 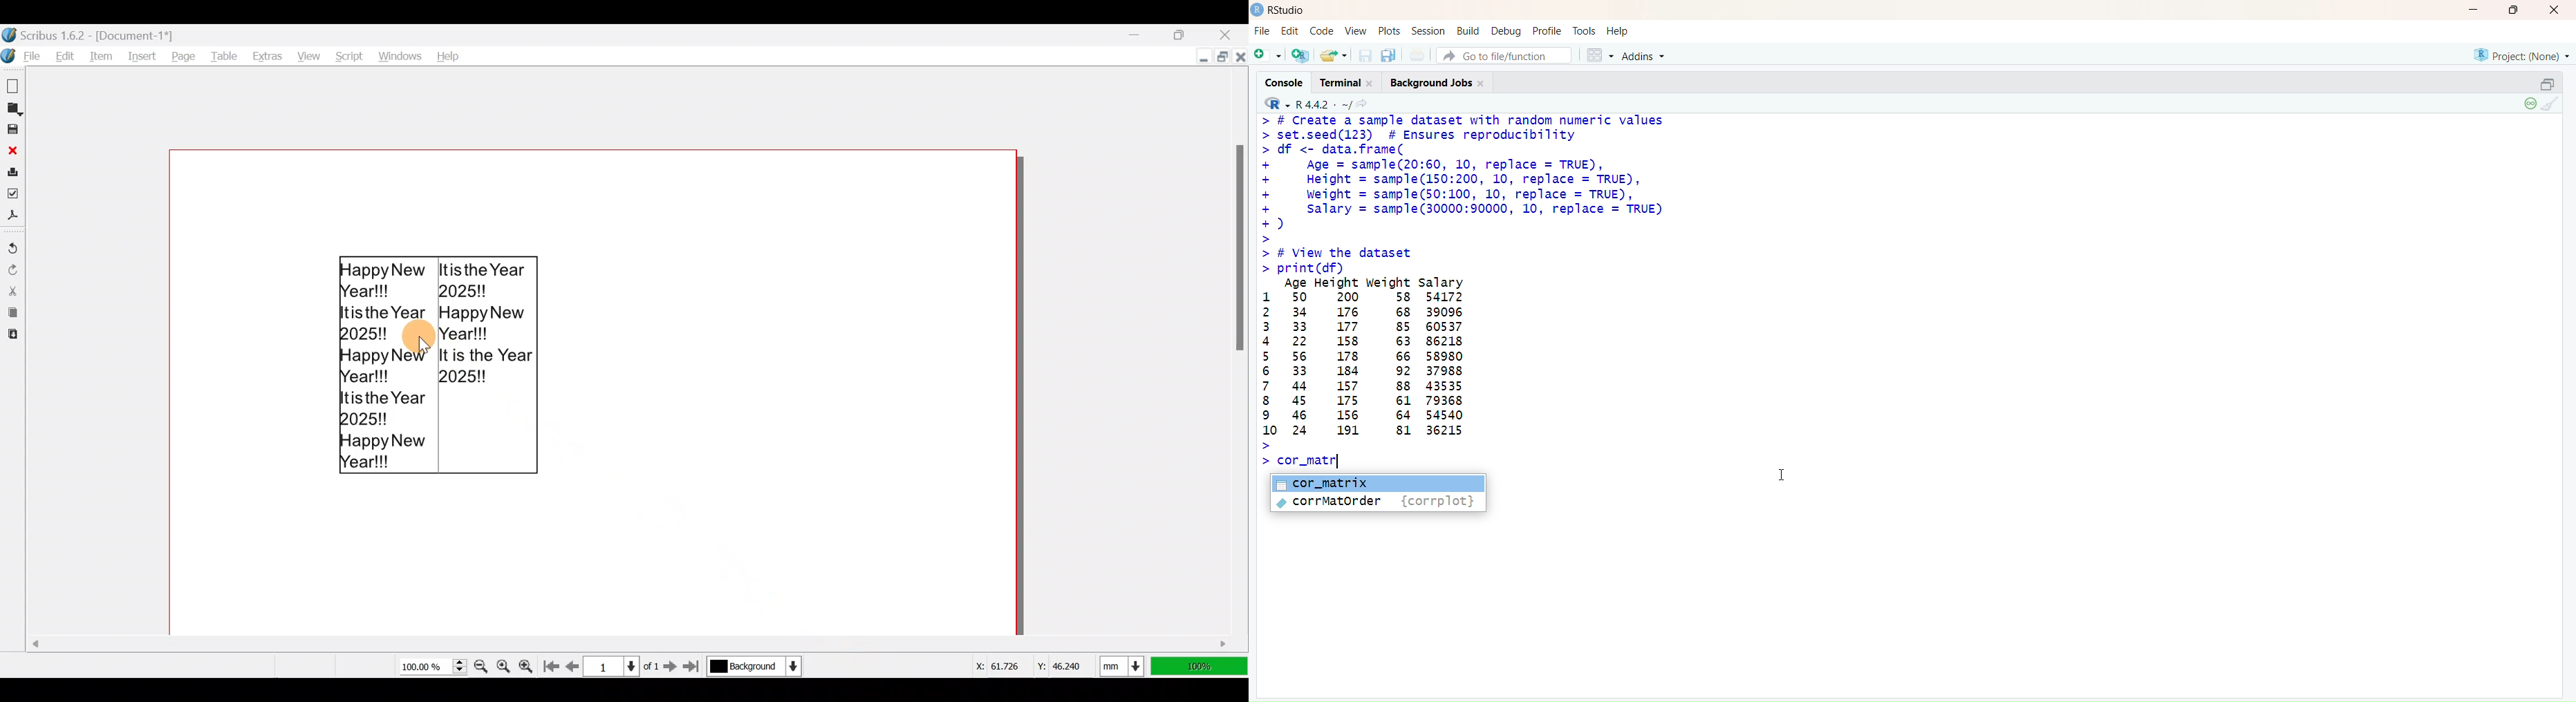 I want to click on X-axis dimension values, so click(x=996, y=664).